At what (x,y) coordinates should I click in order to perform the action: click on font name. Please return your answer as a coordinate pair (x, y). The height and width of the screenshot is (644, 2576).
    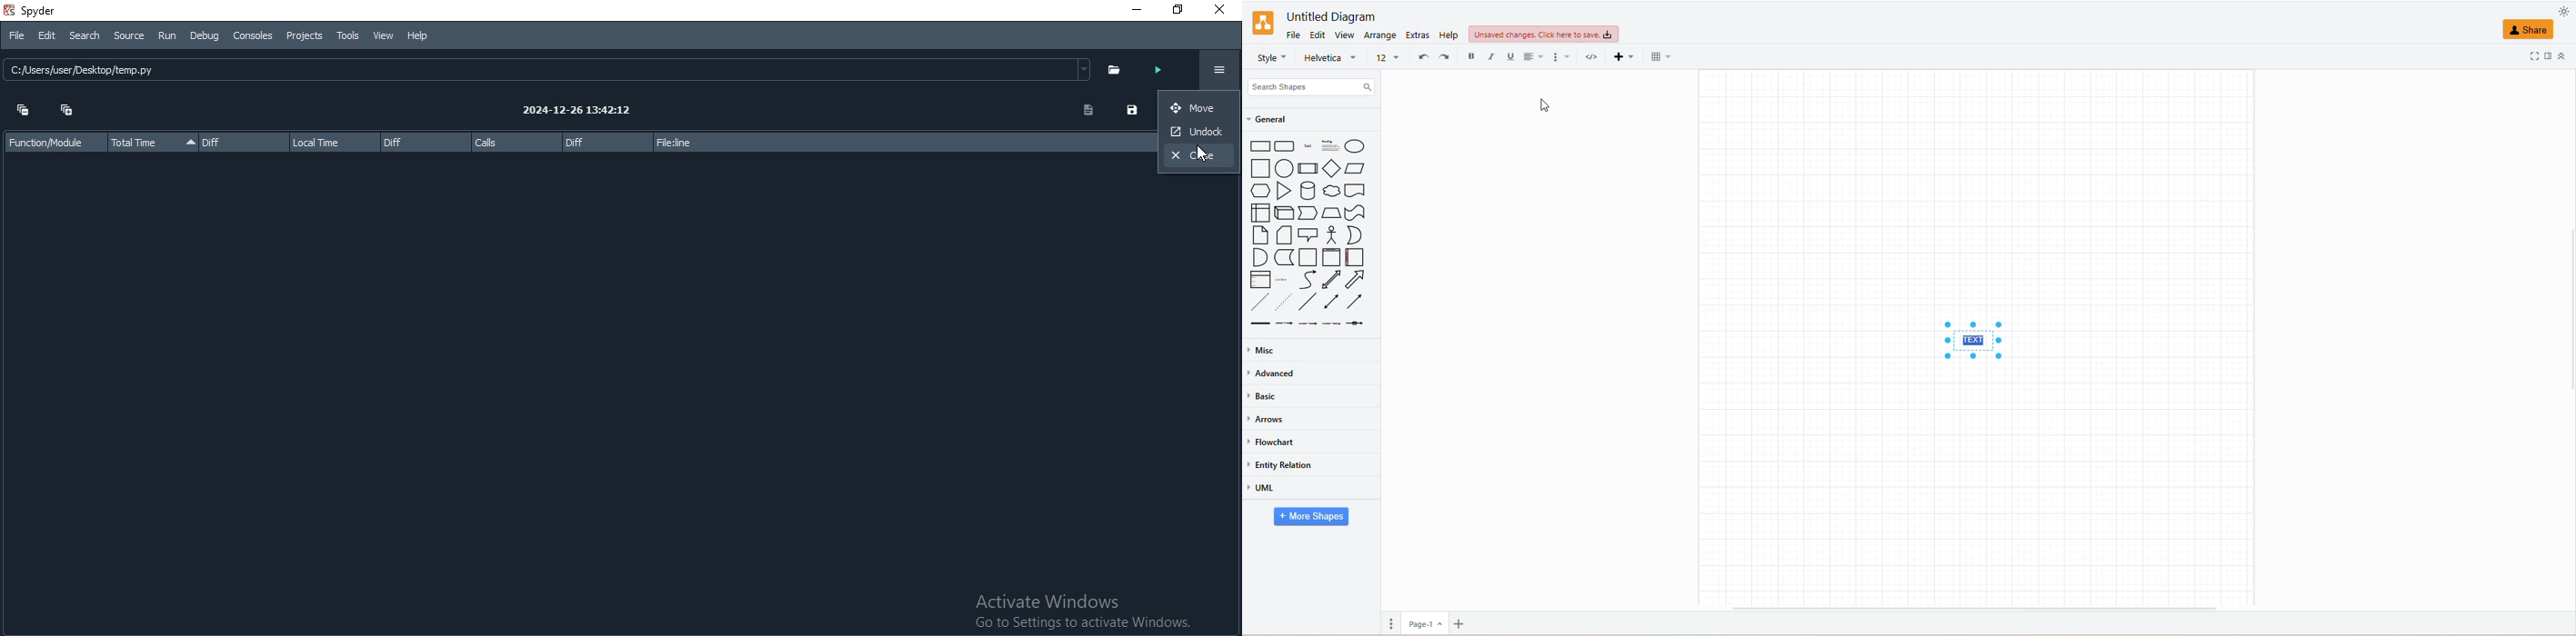
    Looking at the image, I should click on (1332, 57).